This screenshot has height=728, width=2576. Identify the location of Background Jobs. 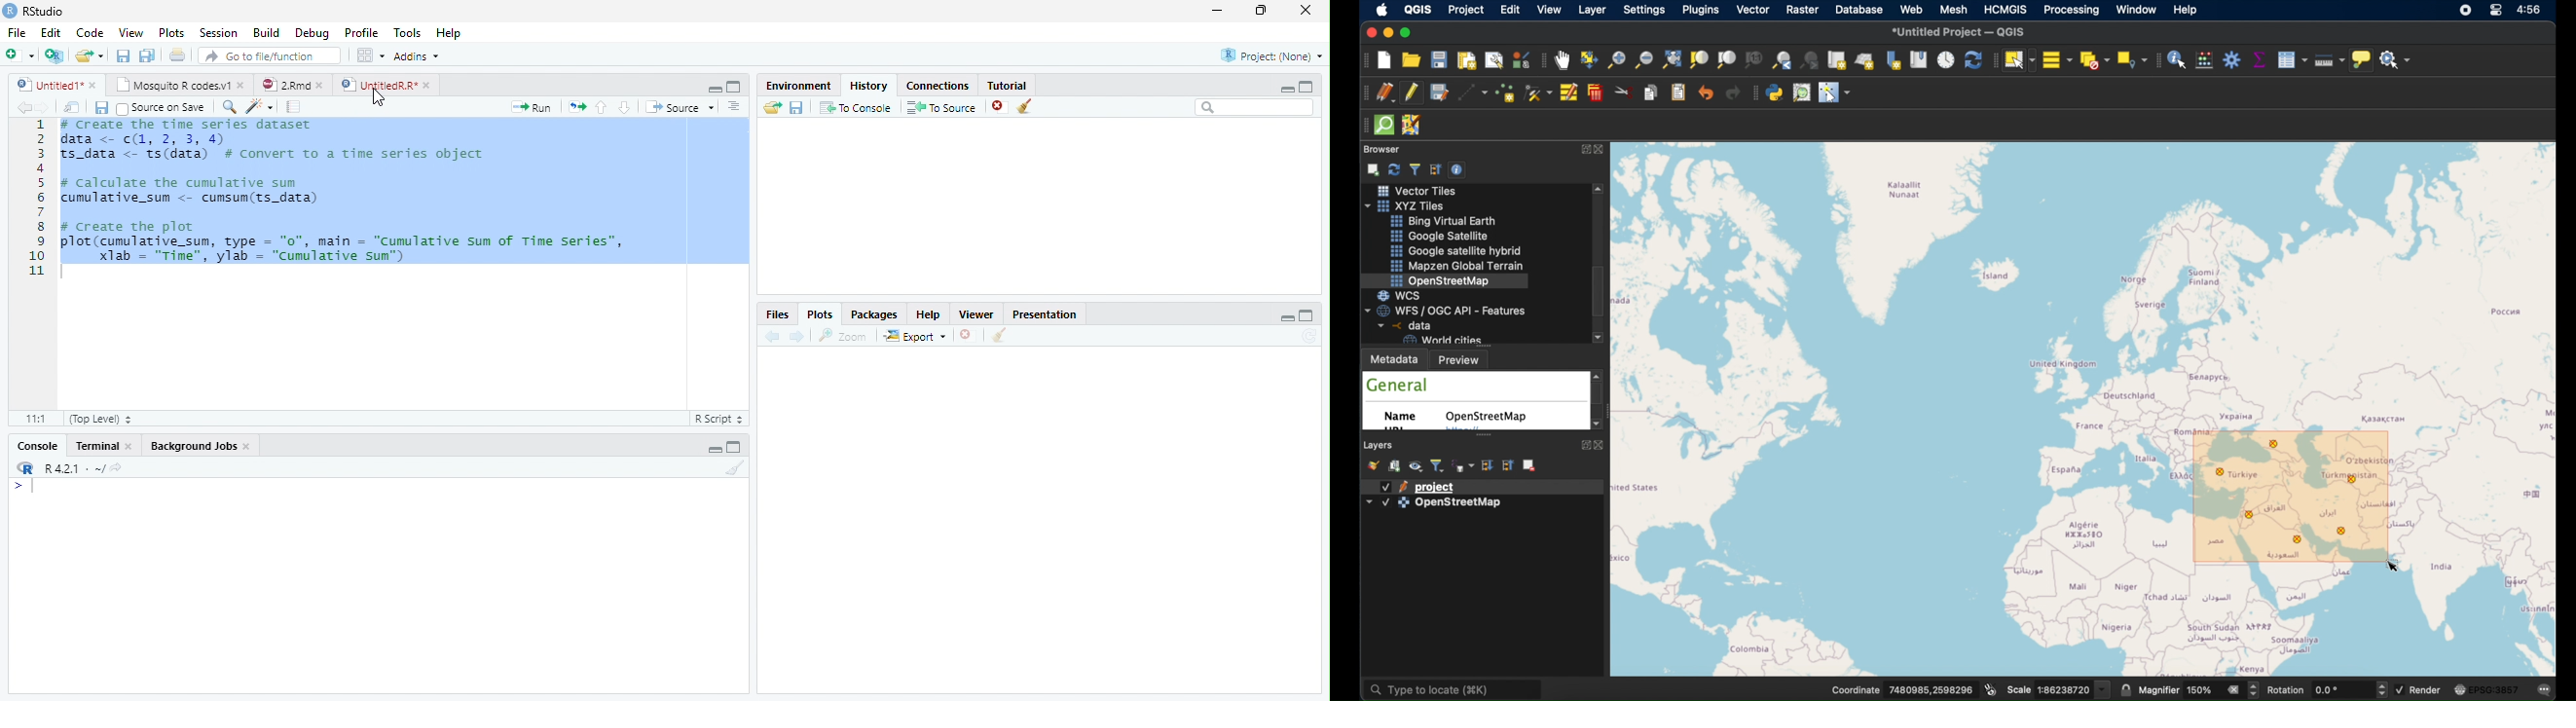
(202, 445).